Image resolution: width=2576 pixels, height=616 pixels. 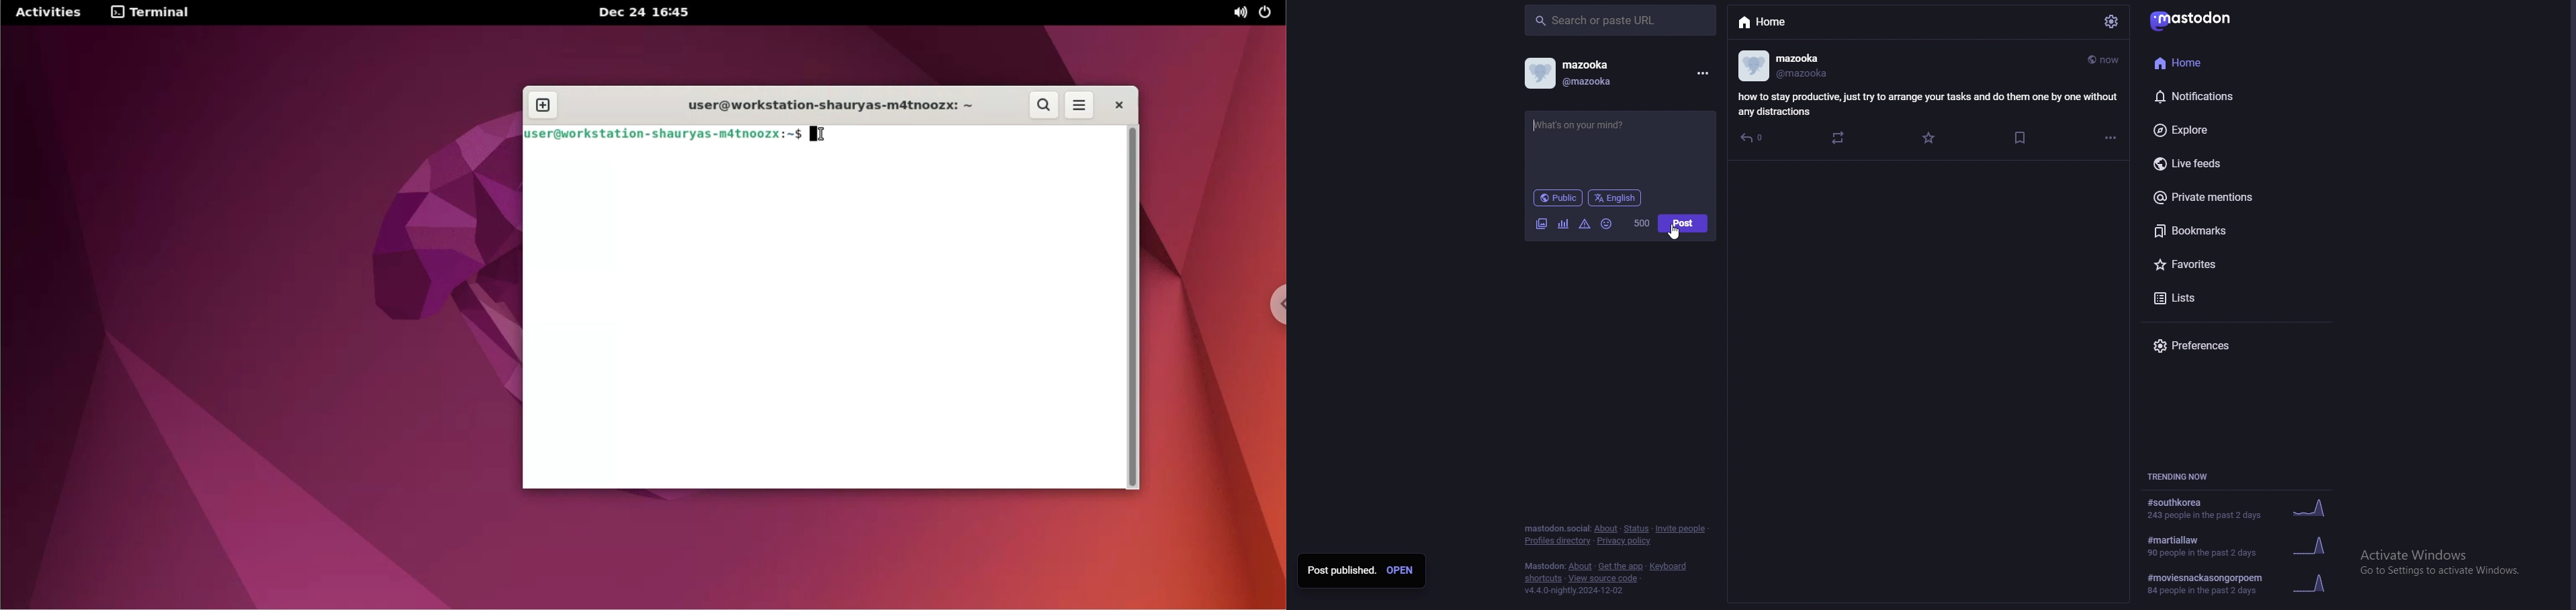 What do you see at coordinates (1684, 223) in the screenshot?
I see `post` at bounding box center [1684, 223].